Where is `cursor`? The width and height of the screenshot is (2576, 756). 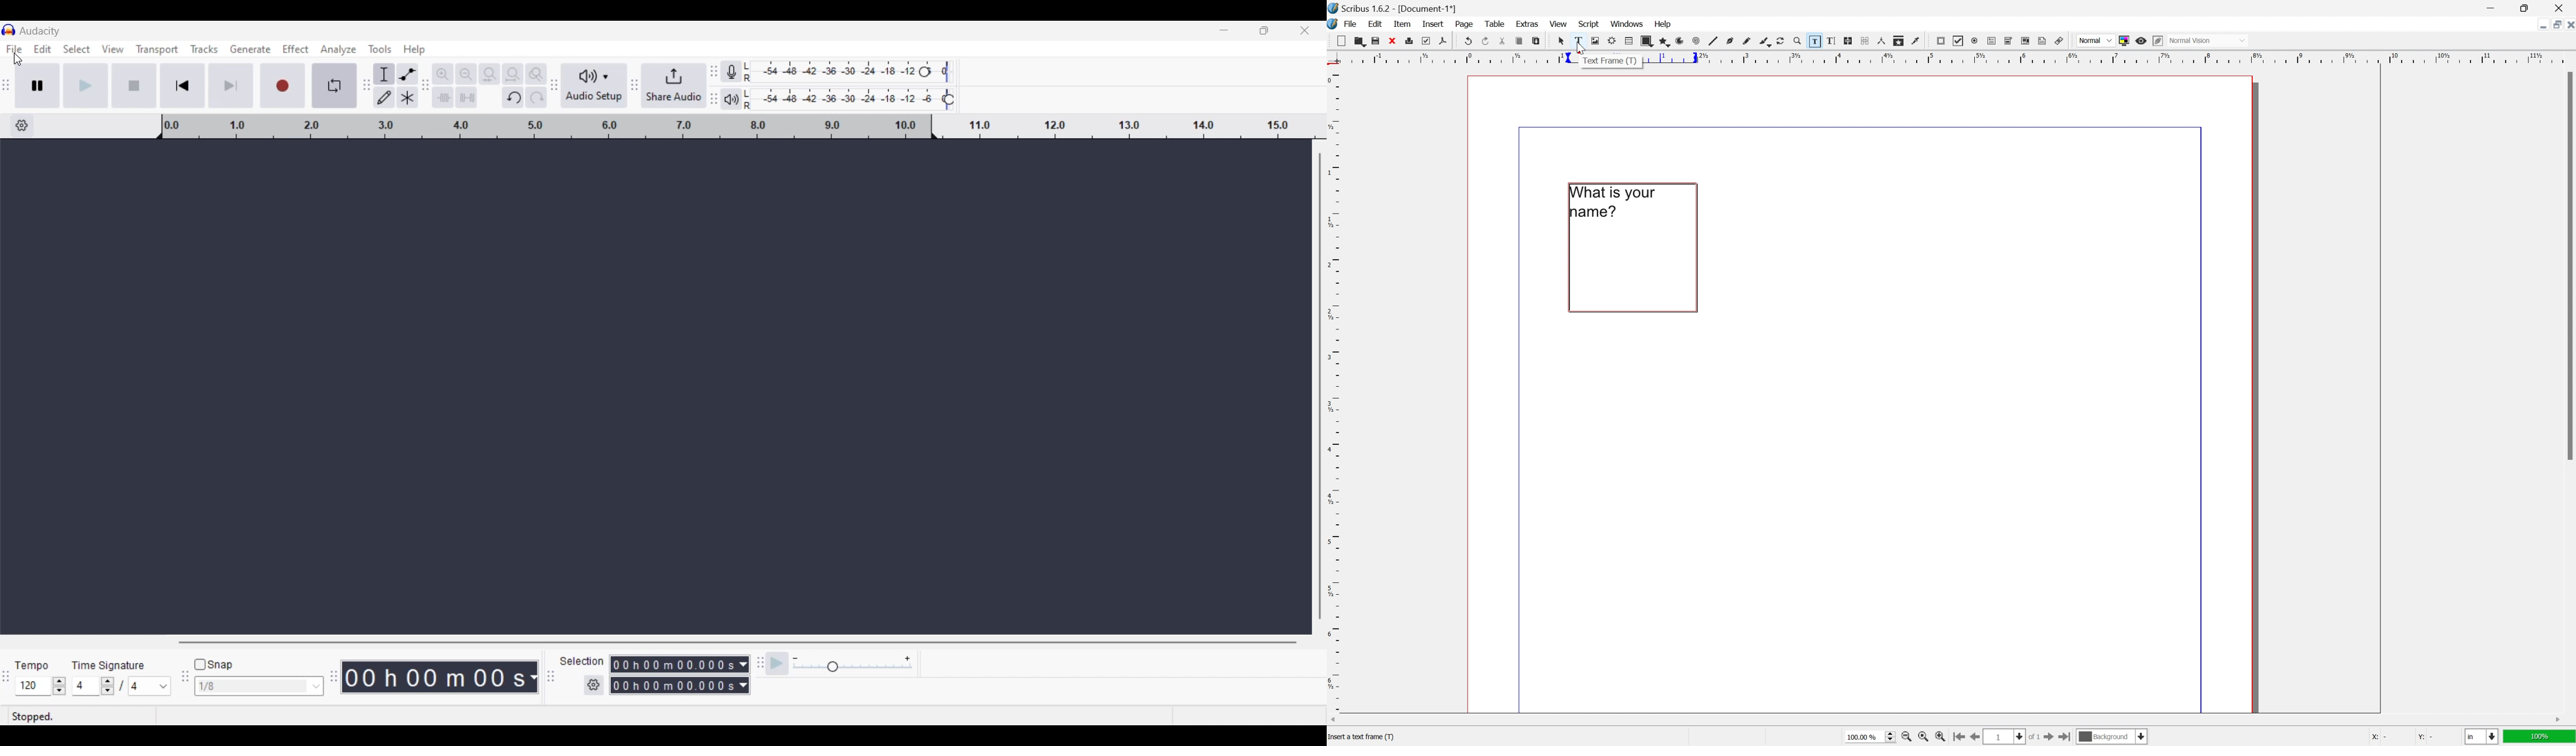 cursor is located at coordinates (1611, 247).